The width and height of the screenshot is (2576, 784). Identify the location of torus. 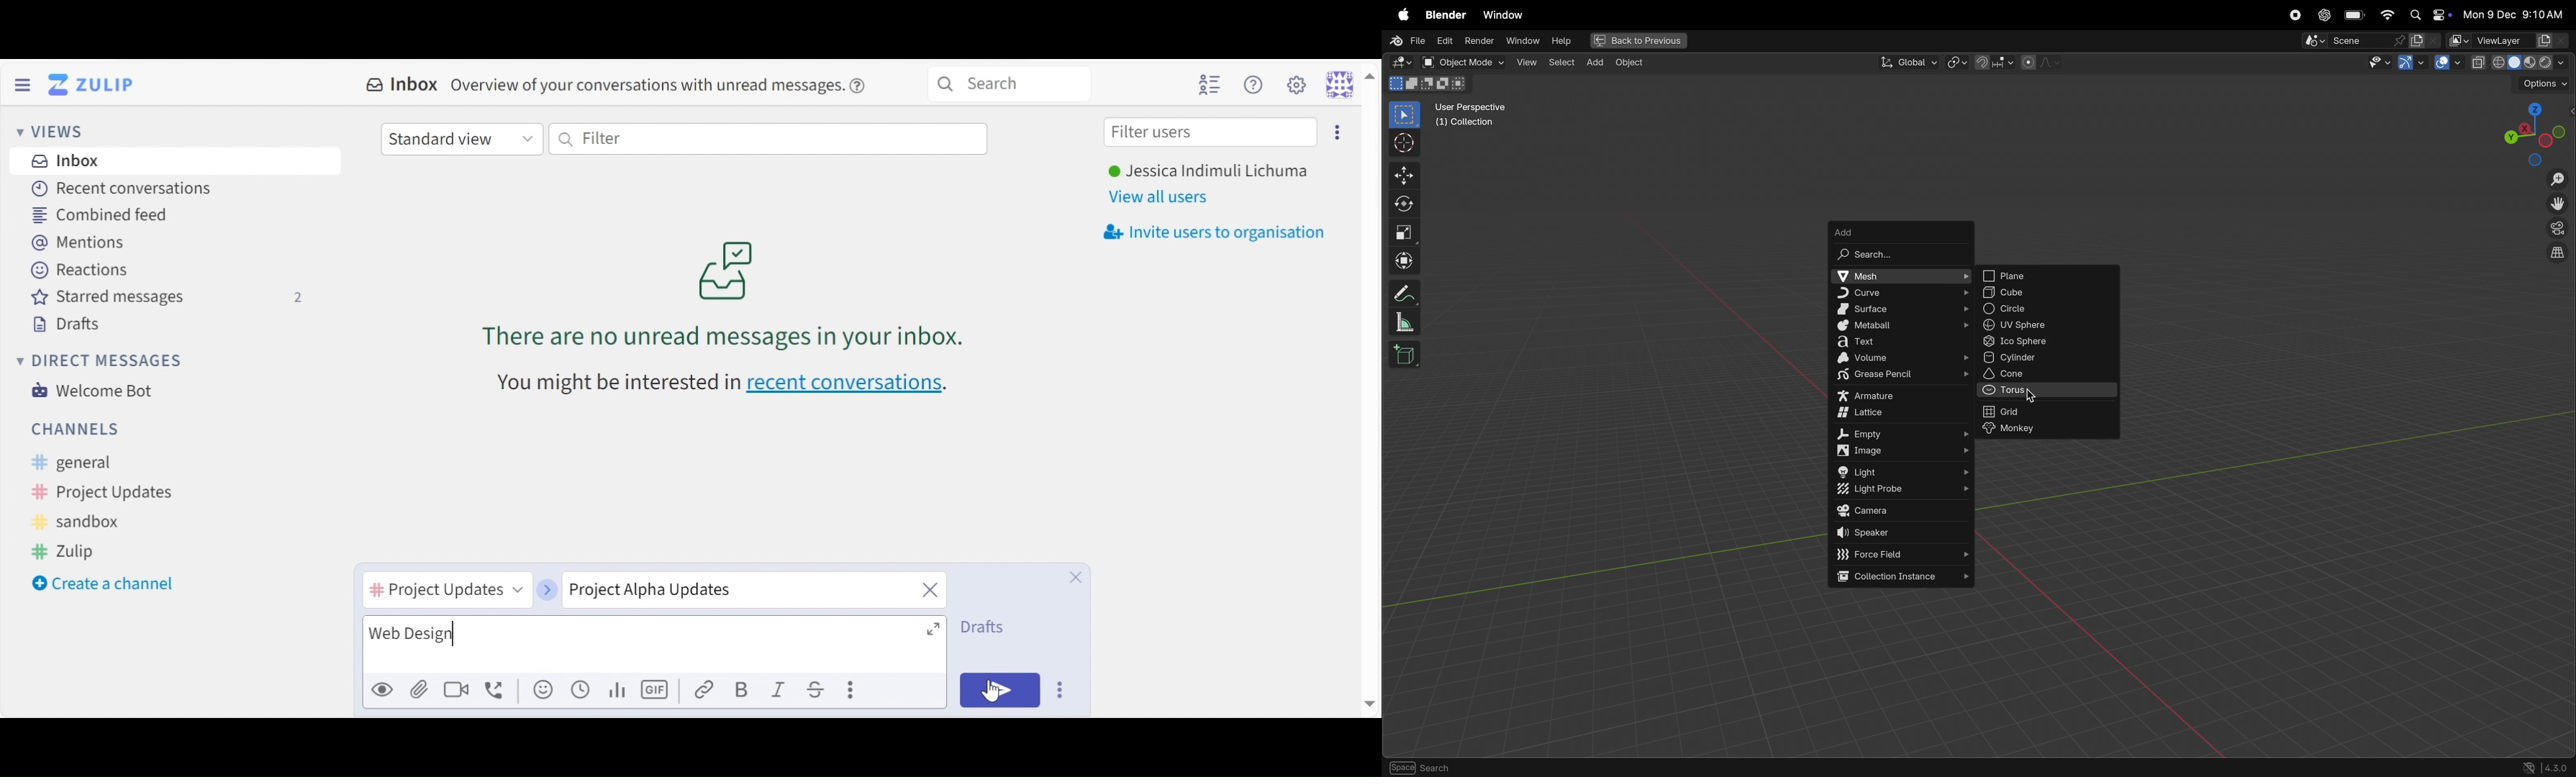
(2047, 392).